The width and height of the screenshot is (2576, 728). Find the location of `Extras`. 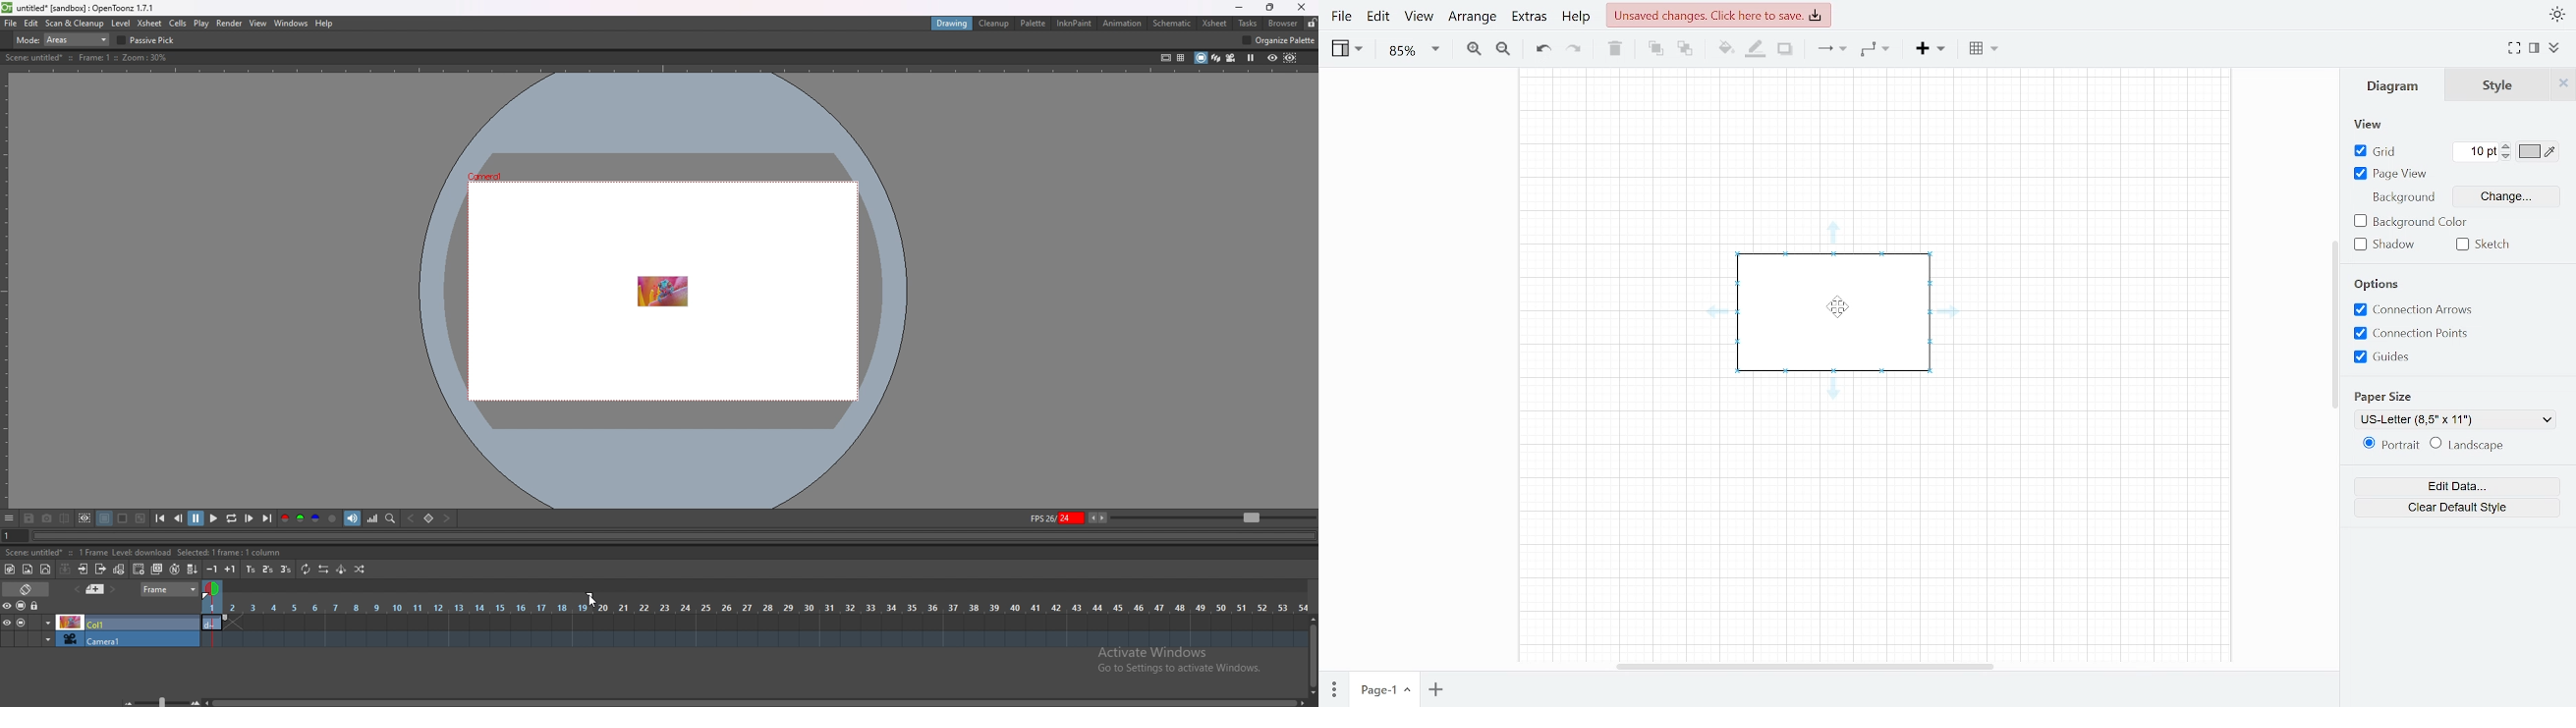

Extras is located at coordinates (1528, 19).